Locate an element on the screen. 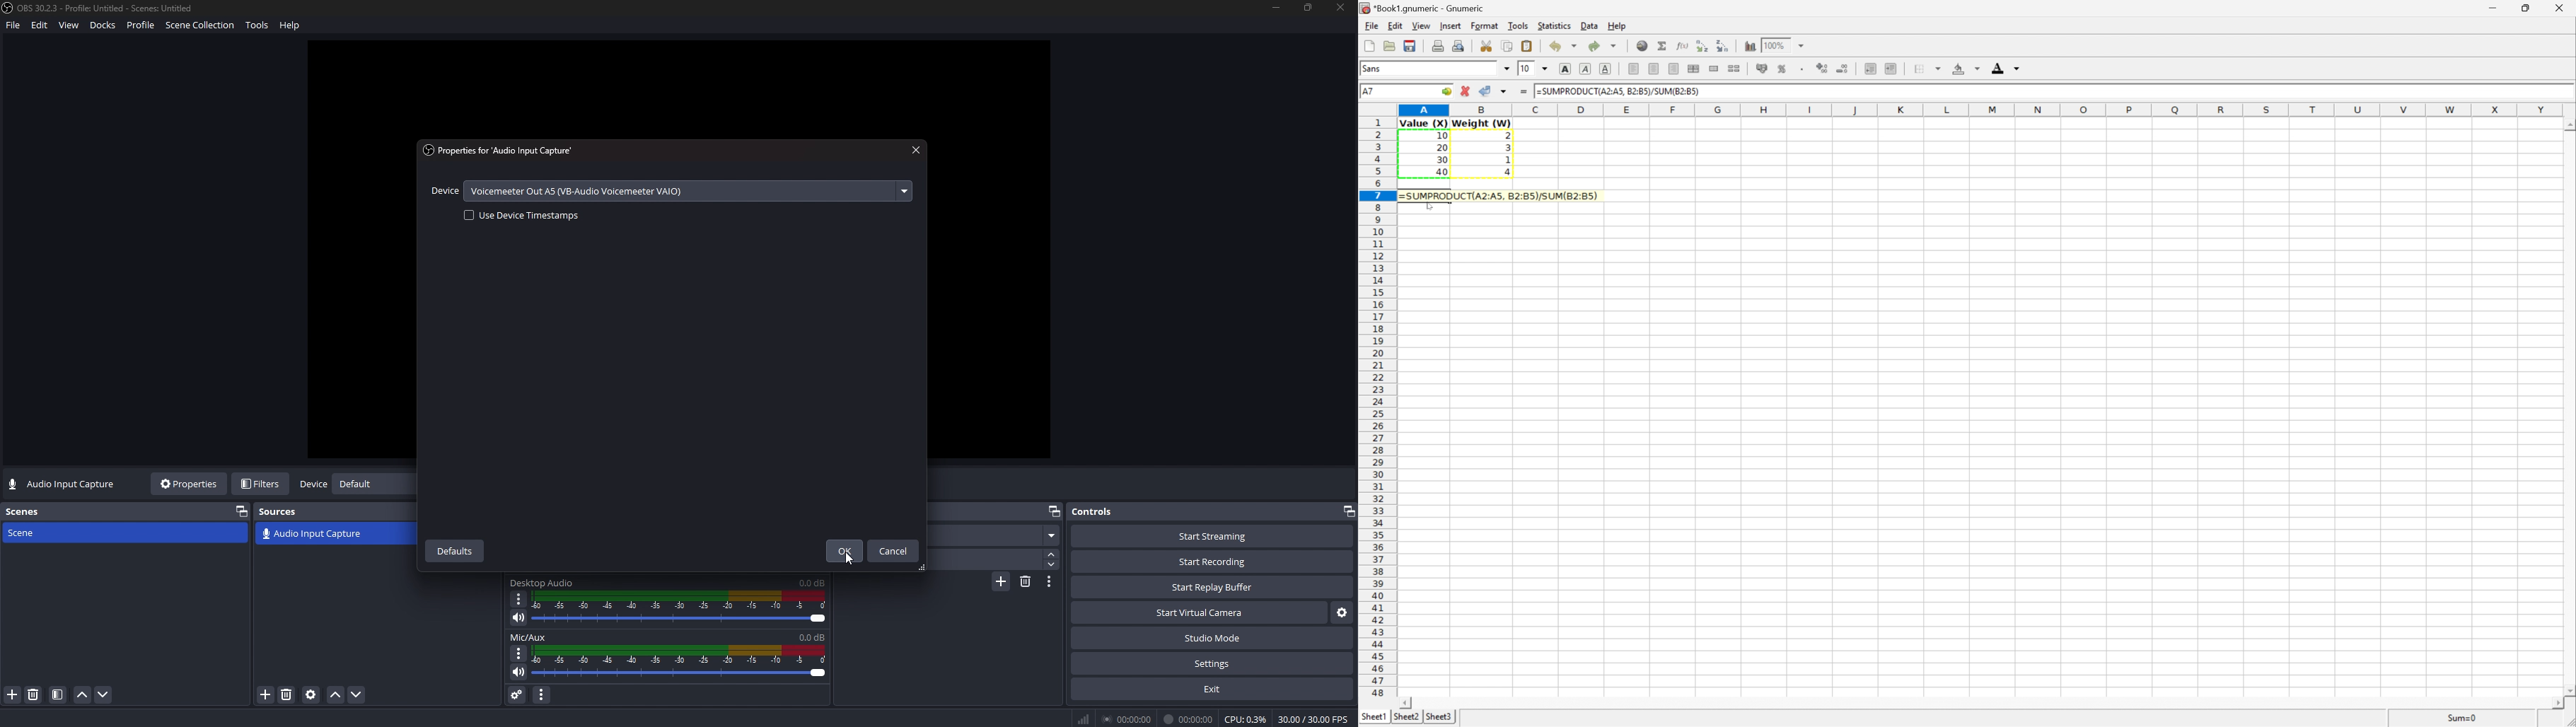 The height and width of the screenshot is (728, 2576). View is located at coordinates (1423, 26).